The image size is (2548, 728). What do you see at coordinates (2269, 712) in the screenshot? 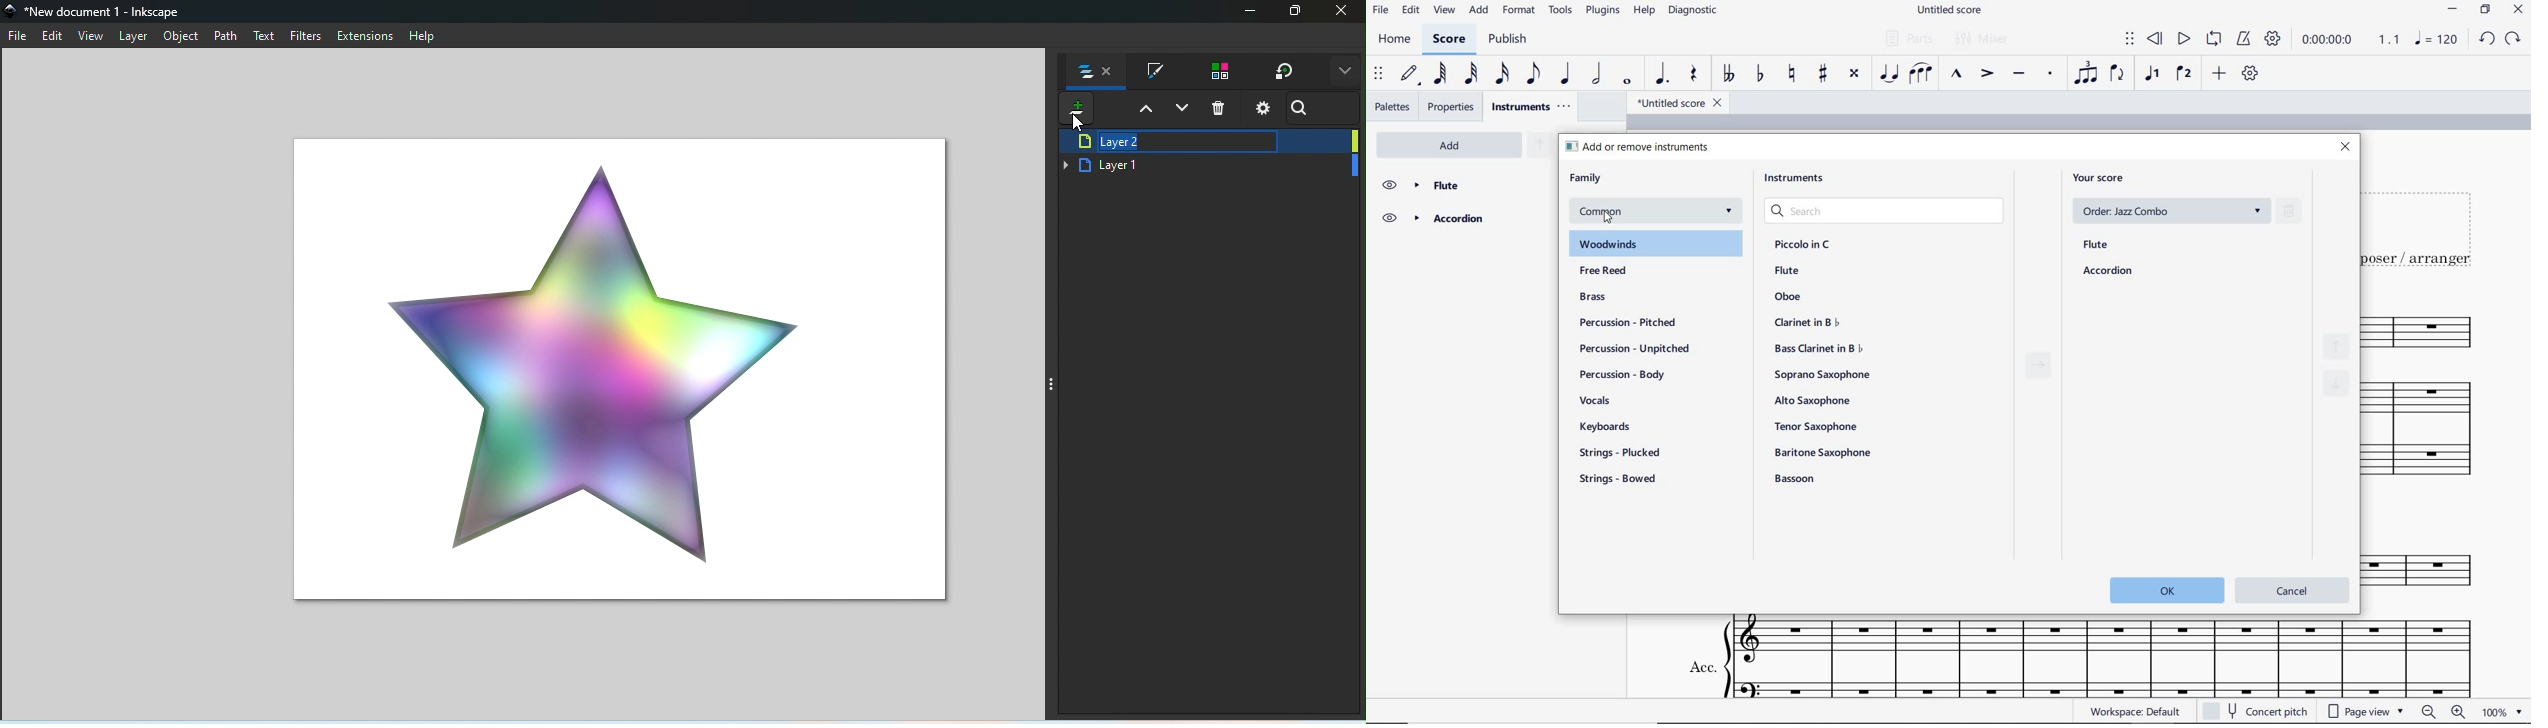
I see `concert pitch` at bounding box center [2269, 712].